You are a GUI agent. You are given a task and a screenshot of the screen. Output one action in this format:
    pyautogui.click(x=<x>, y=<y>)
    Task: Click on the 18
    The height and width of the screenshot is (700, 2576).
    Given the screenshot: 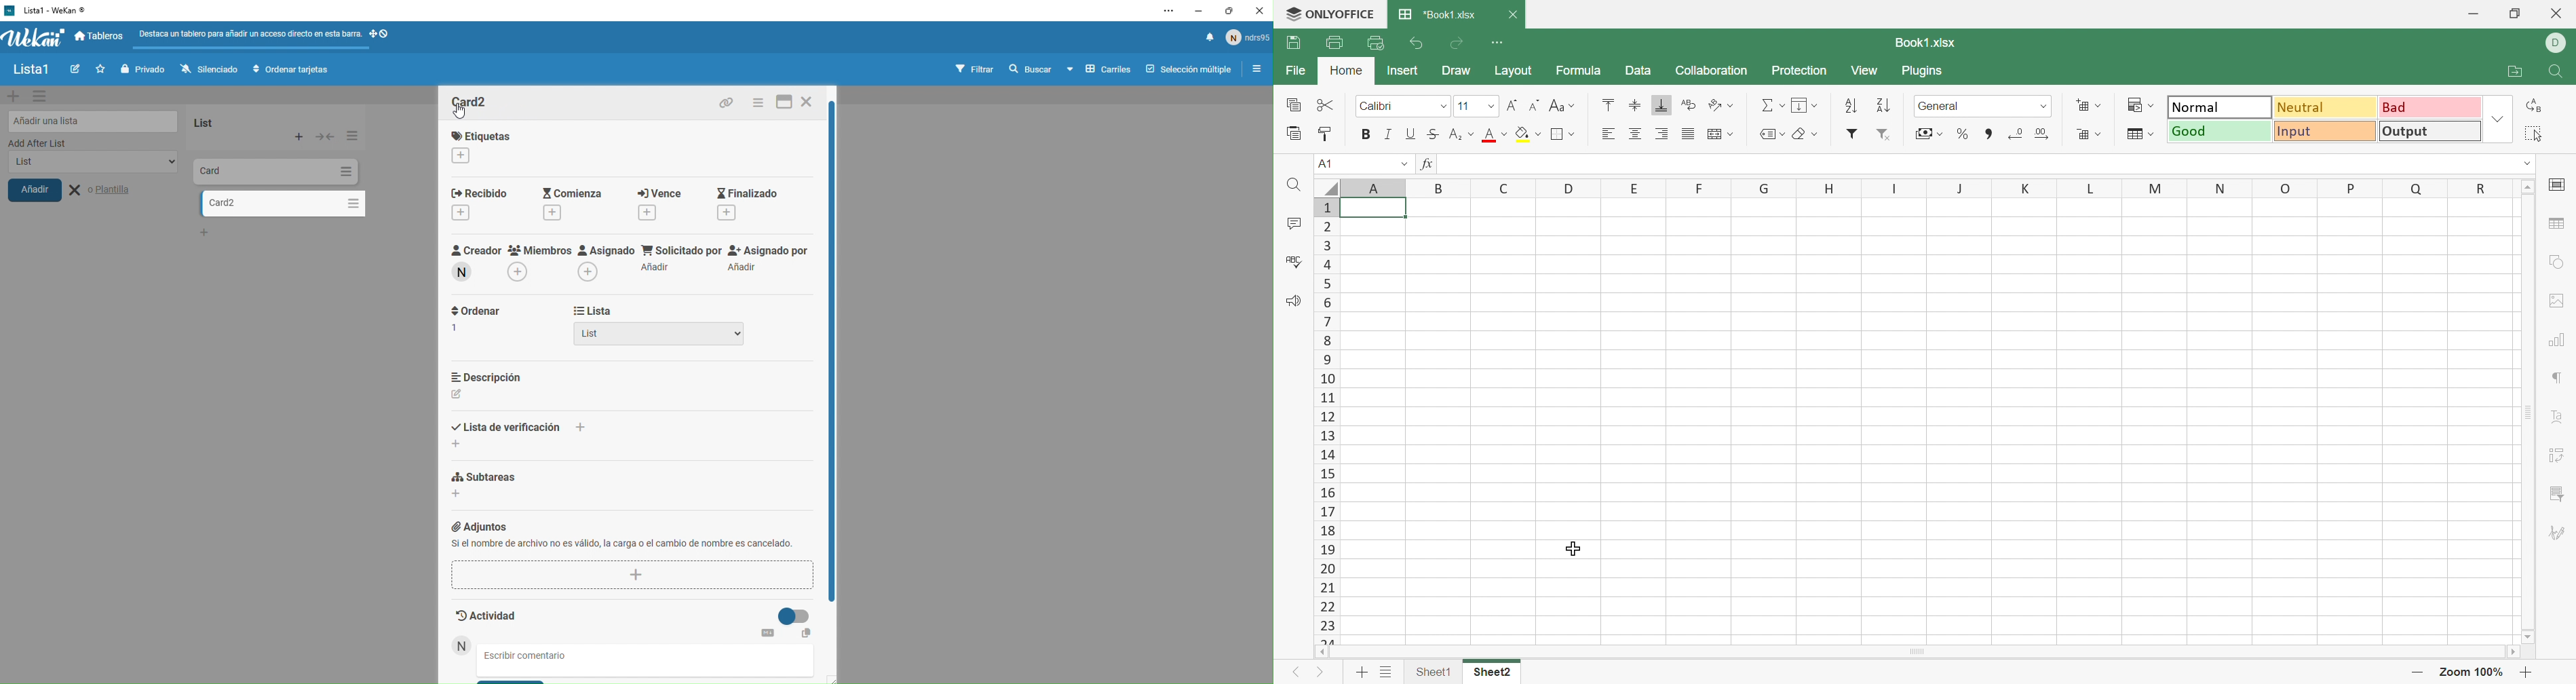 What is the action you would take?
    pyautogui.click(x=1326, y=533)
    